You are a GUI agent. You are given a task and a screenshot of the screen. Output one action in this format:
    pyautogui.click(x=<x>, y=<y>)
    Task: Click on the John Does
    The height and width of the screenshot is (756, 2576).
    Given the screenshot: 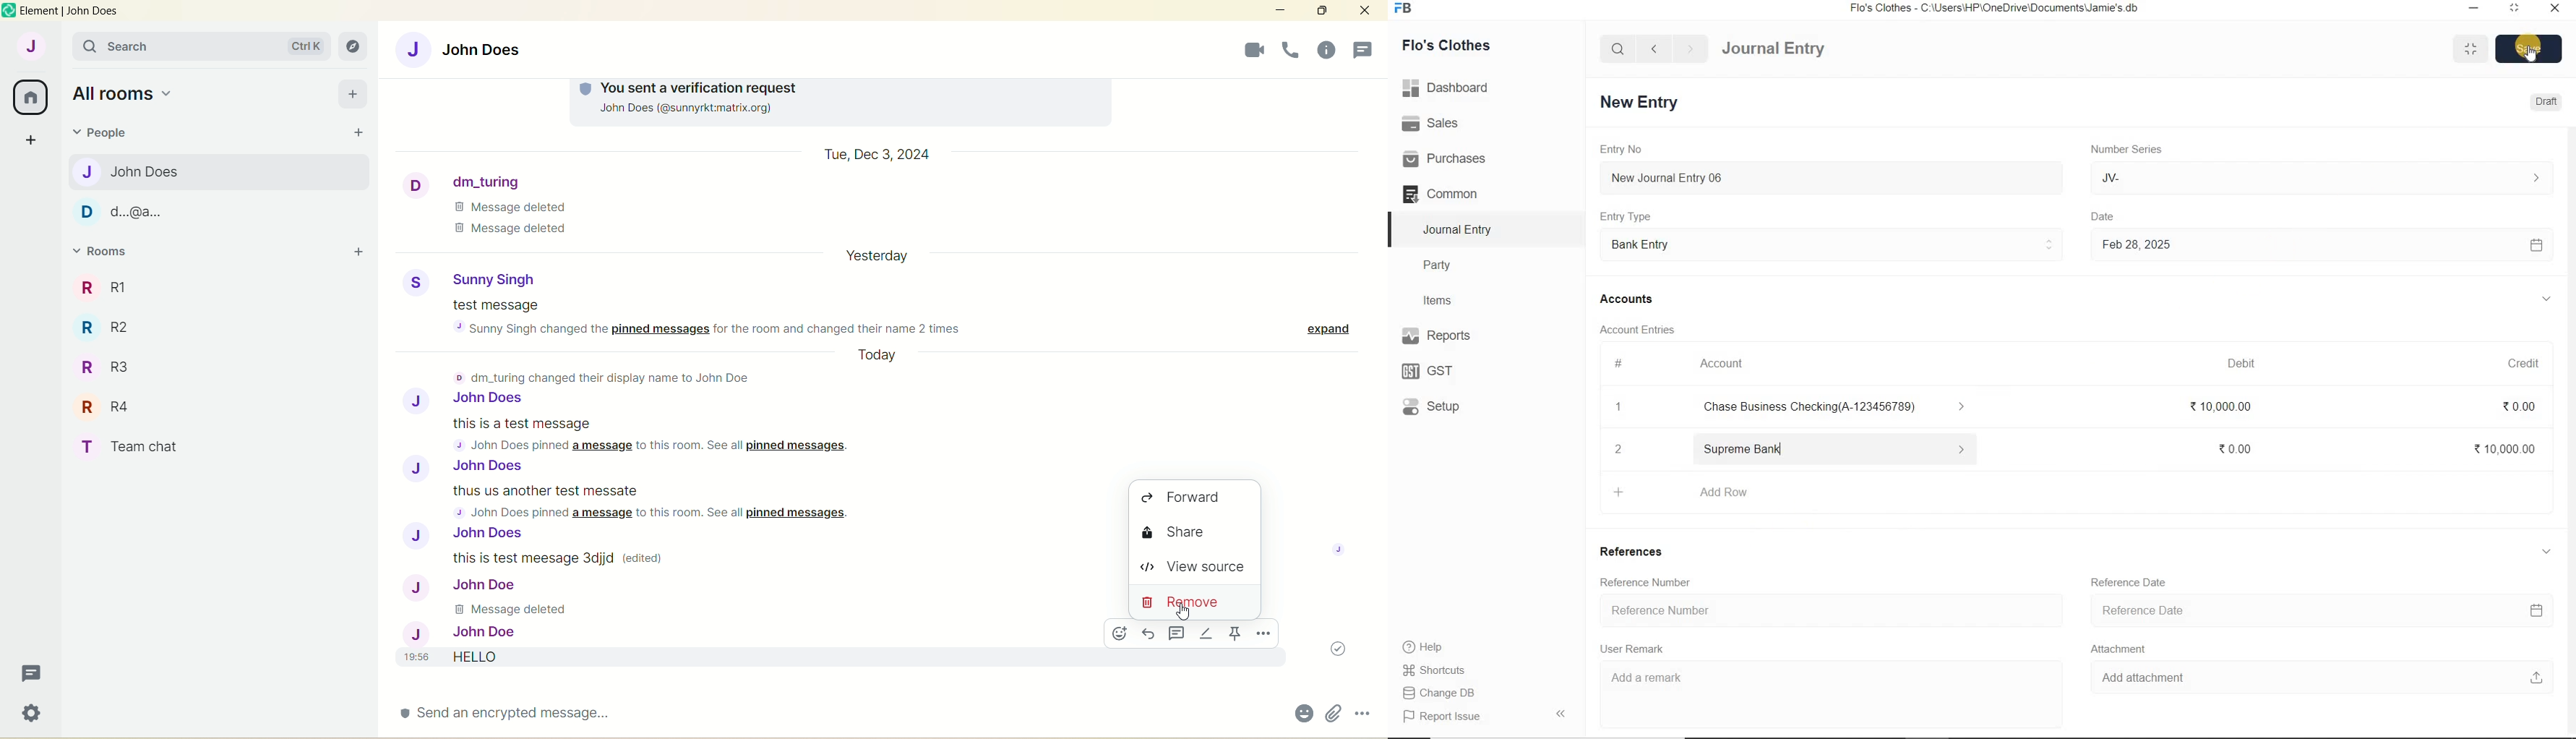 What is the action you would take?
    pyautogui.click(x=462, y=50)
    